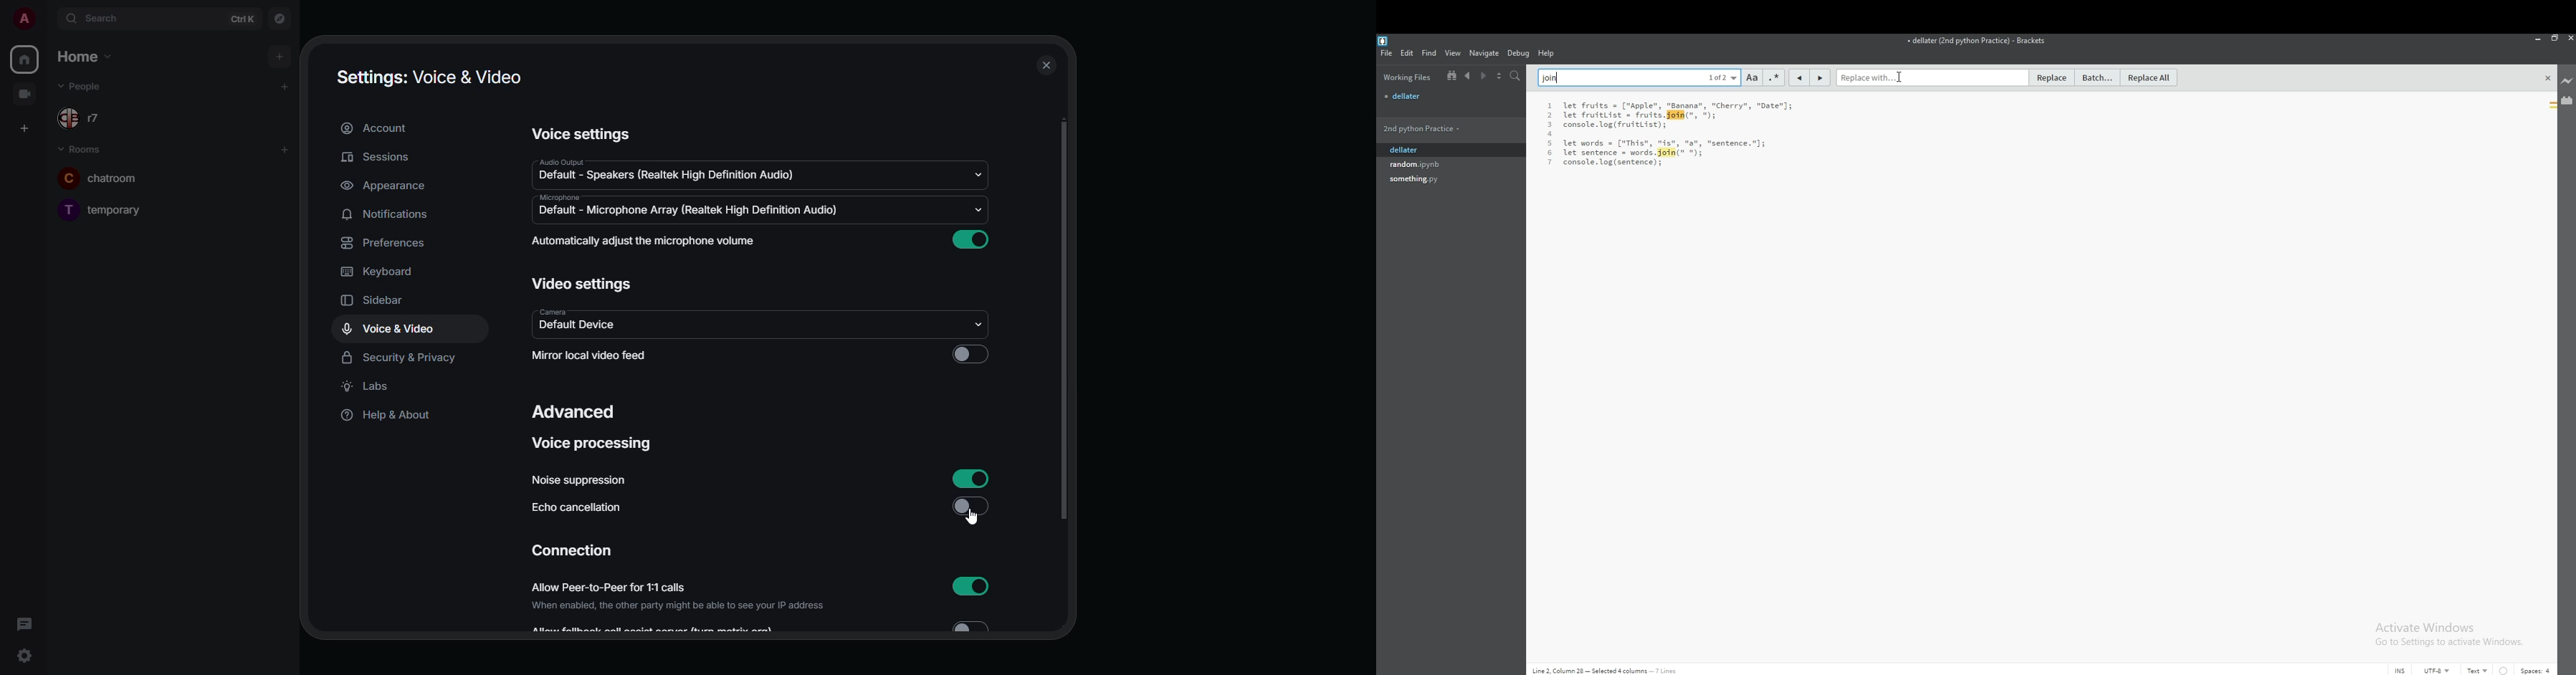 The image size is (2576, 700). Describe the element at coordinates (1774, 77) in the screenshot. I see `regex` at that location.